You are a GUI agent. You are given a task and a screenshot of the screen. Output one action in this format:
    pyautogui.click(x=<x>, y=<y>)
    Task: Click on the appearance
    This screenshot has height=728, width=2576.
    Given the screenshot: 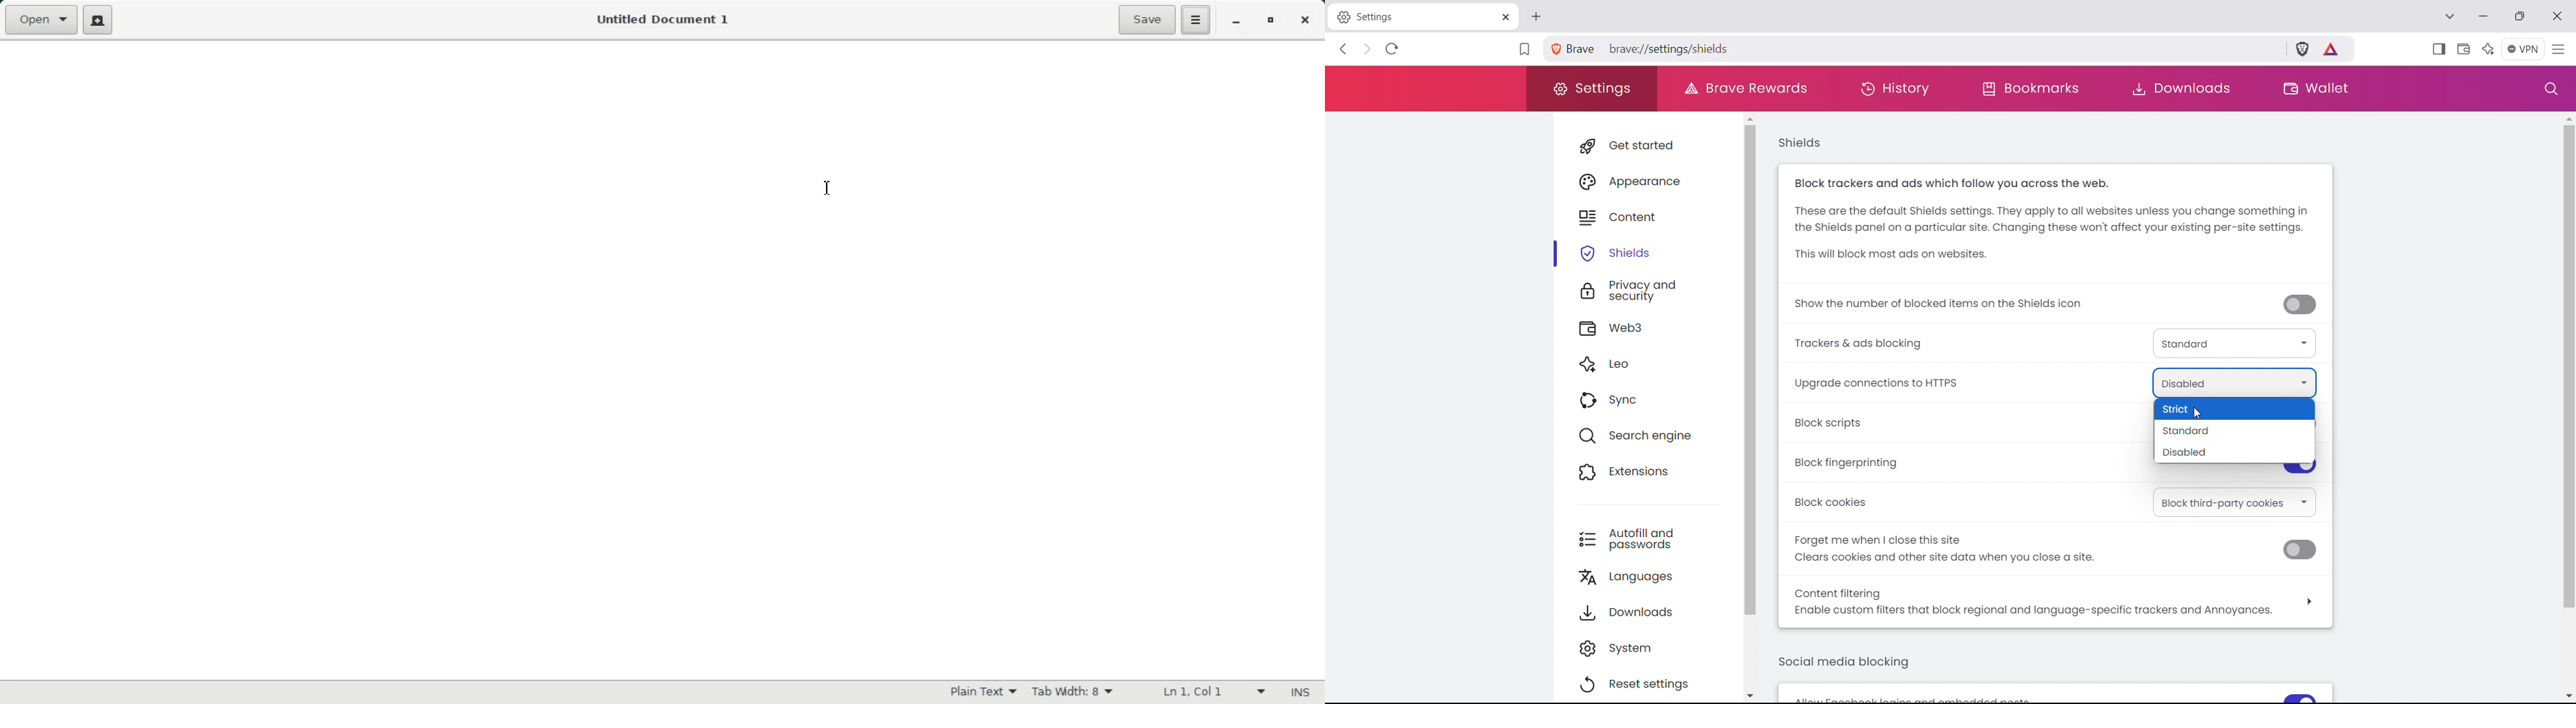 What is the action you would take?
    pyautogui.click(x=1655, y=179)
    